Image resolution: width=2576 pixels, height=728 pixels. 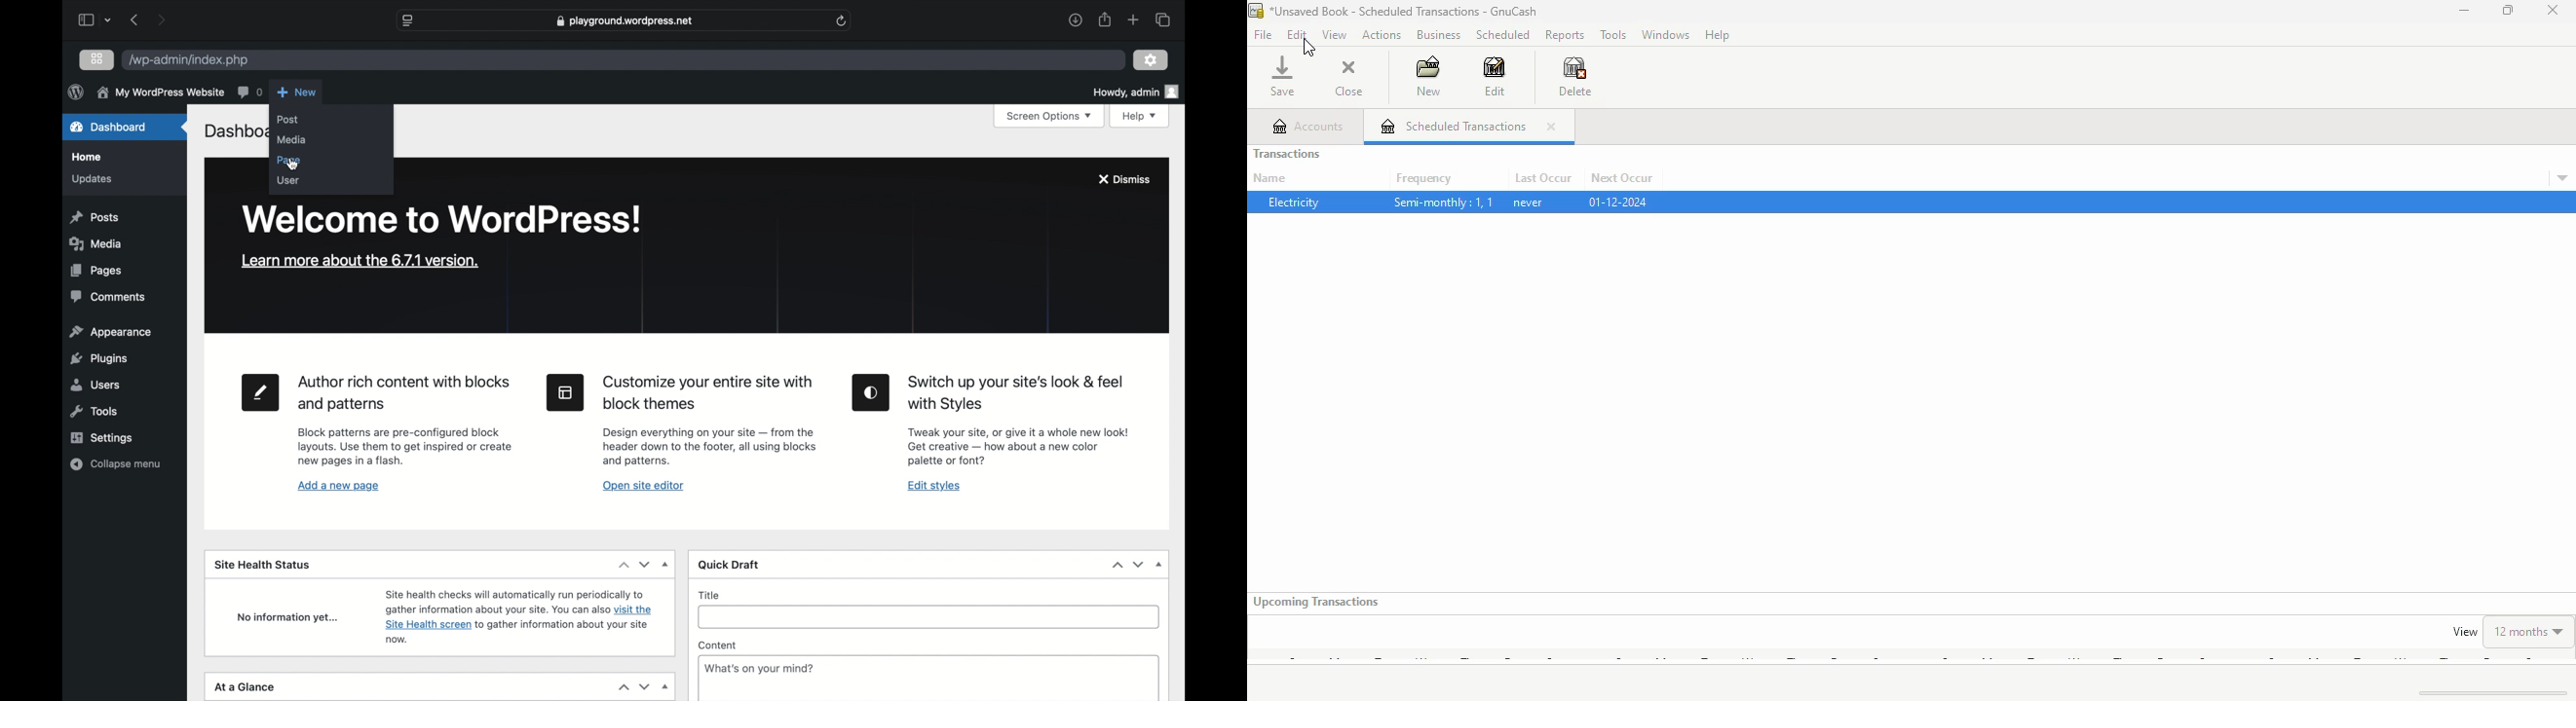 I want to click on home, so click(x=85, y=157).